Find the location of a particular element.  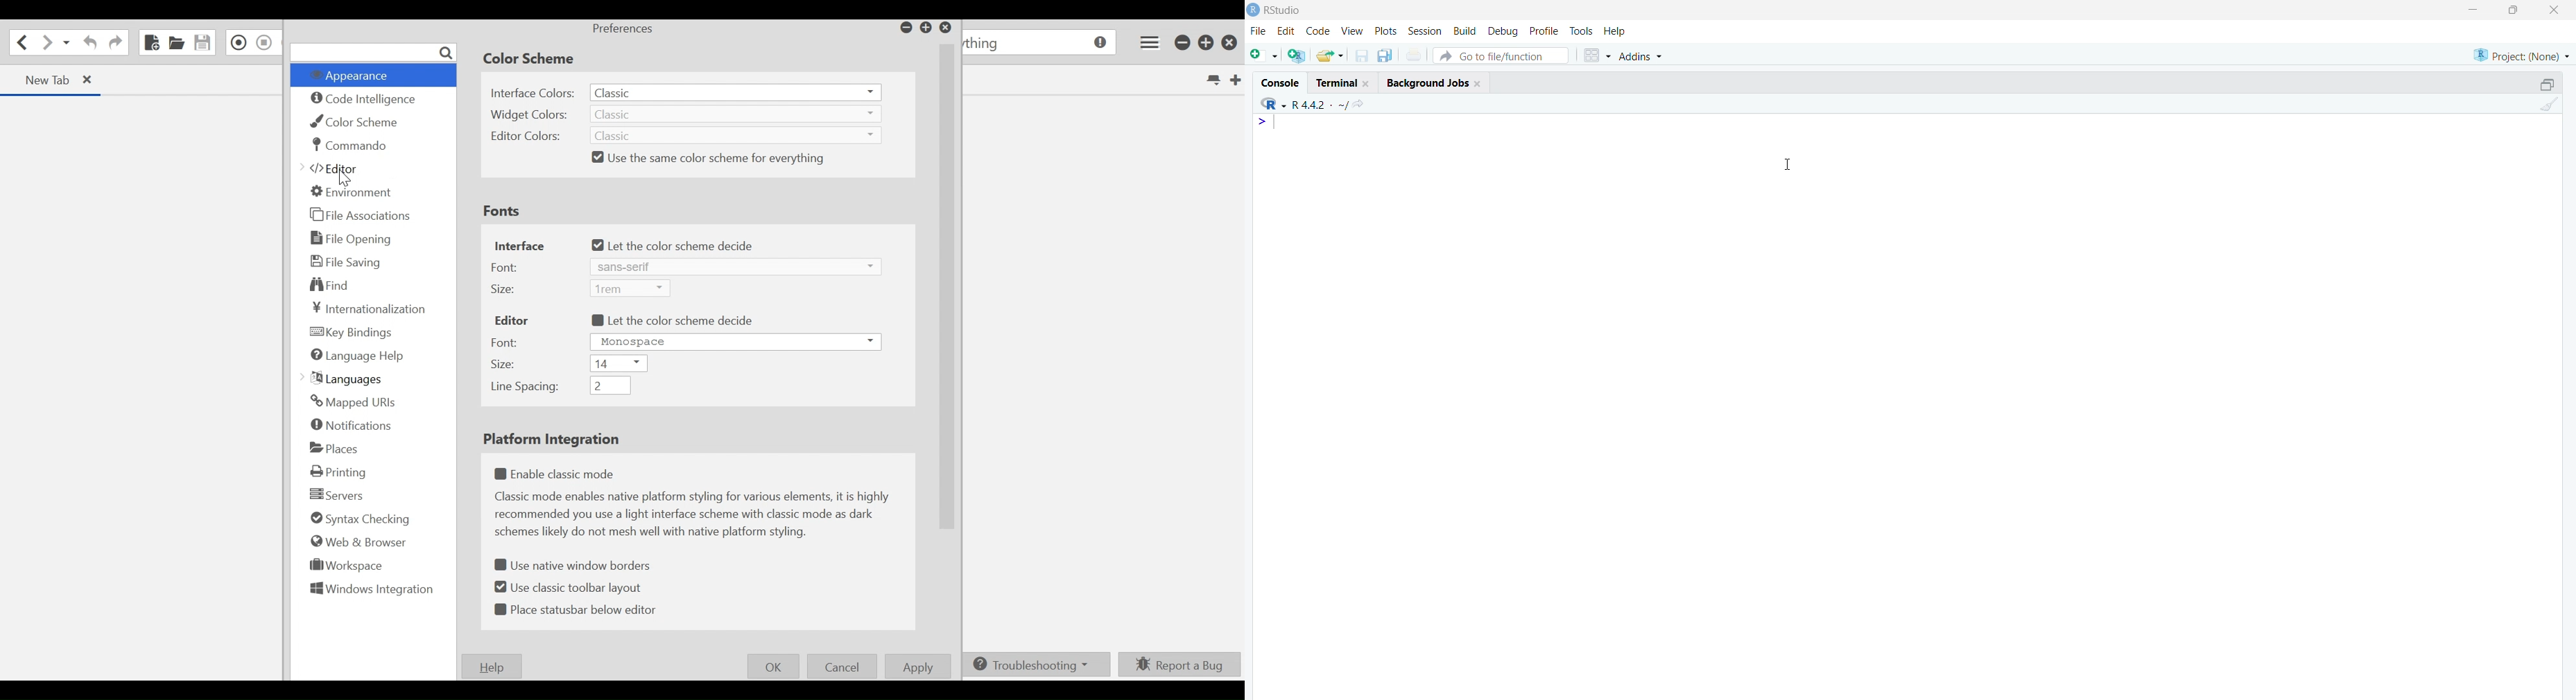

open an existing file is located at coordinates (1331, 55).